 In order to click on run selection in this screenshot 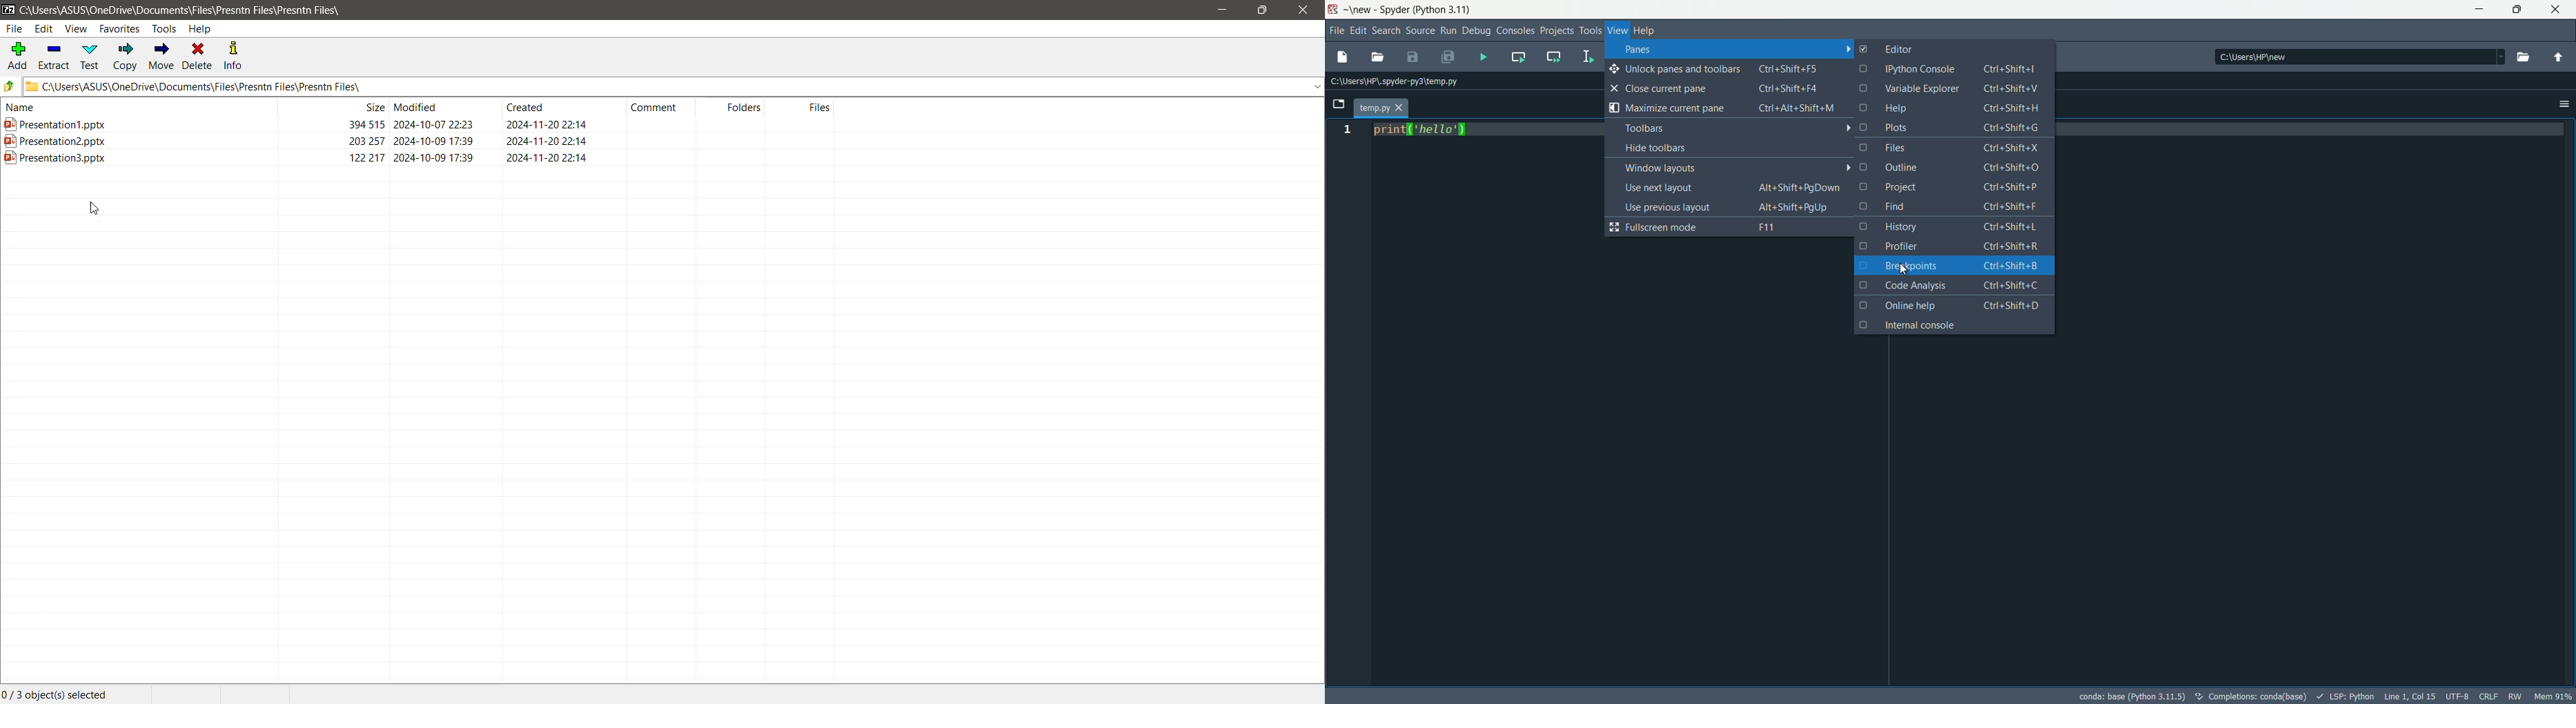, I will do `click(1588, 57)`.